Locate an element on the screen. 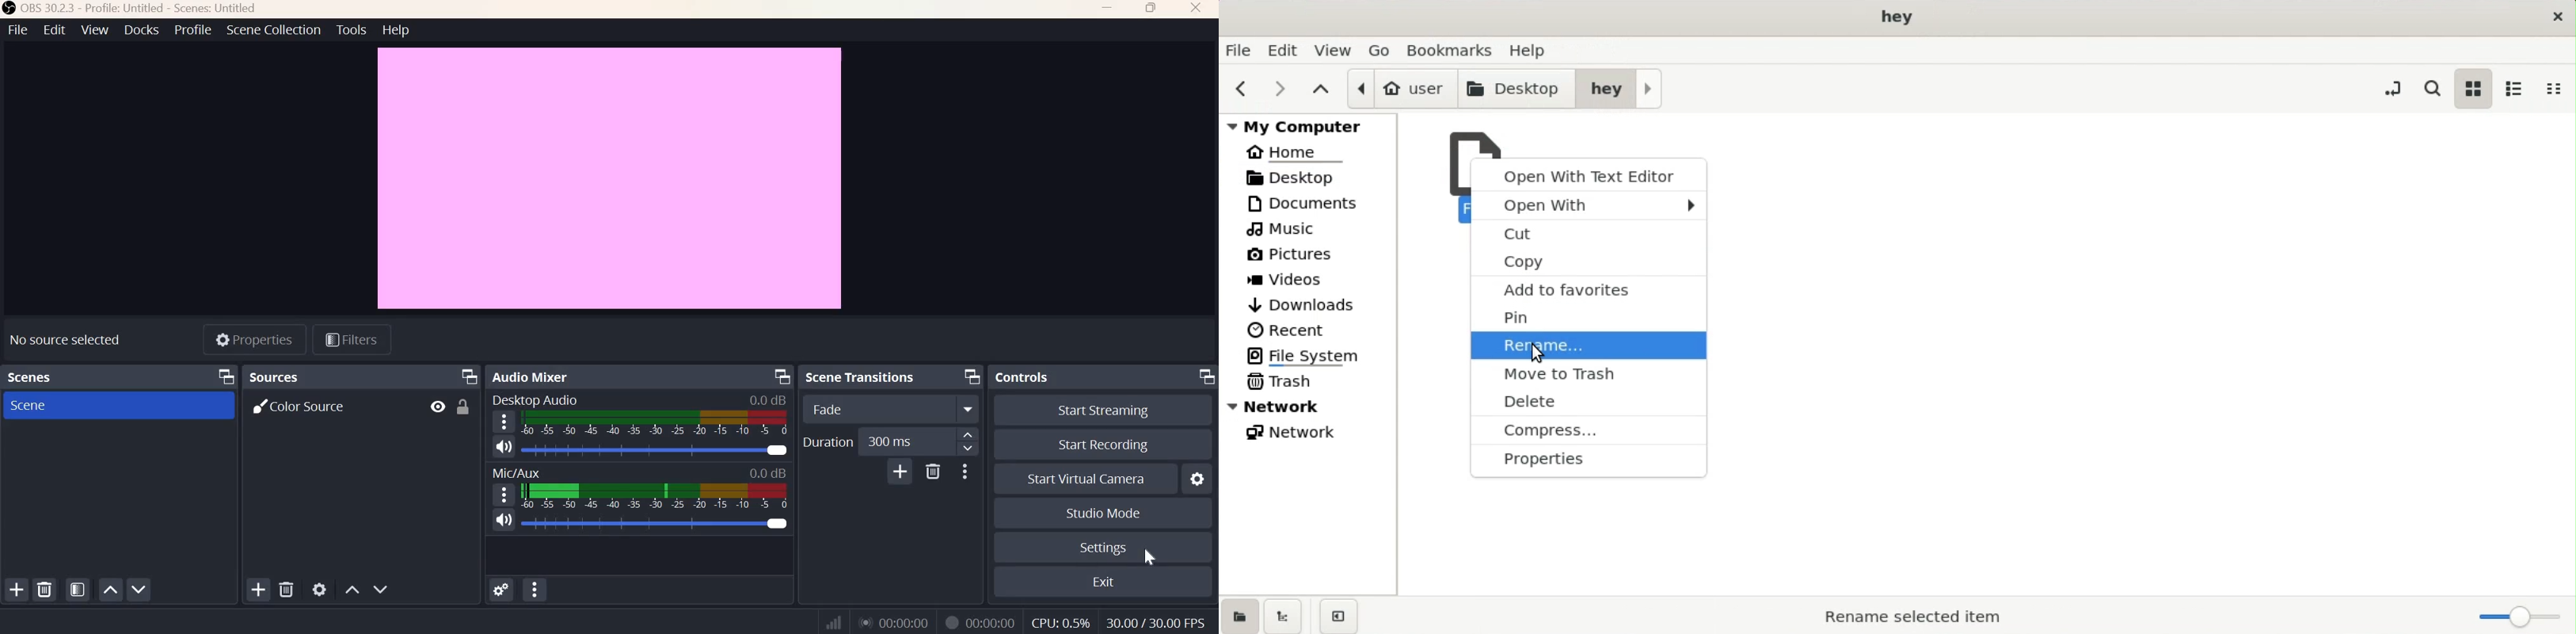 The image size is (2576, 644). recent is located at coordinates (1288, 330).